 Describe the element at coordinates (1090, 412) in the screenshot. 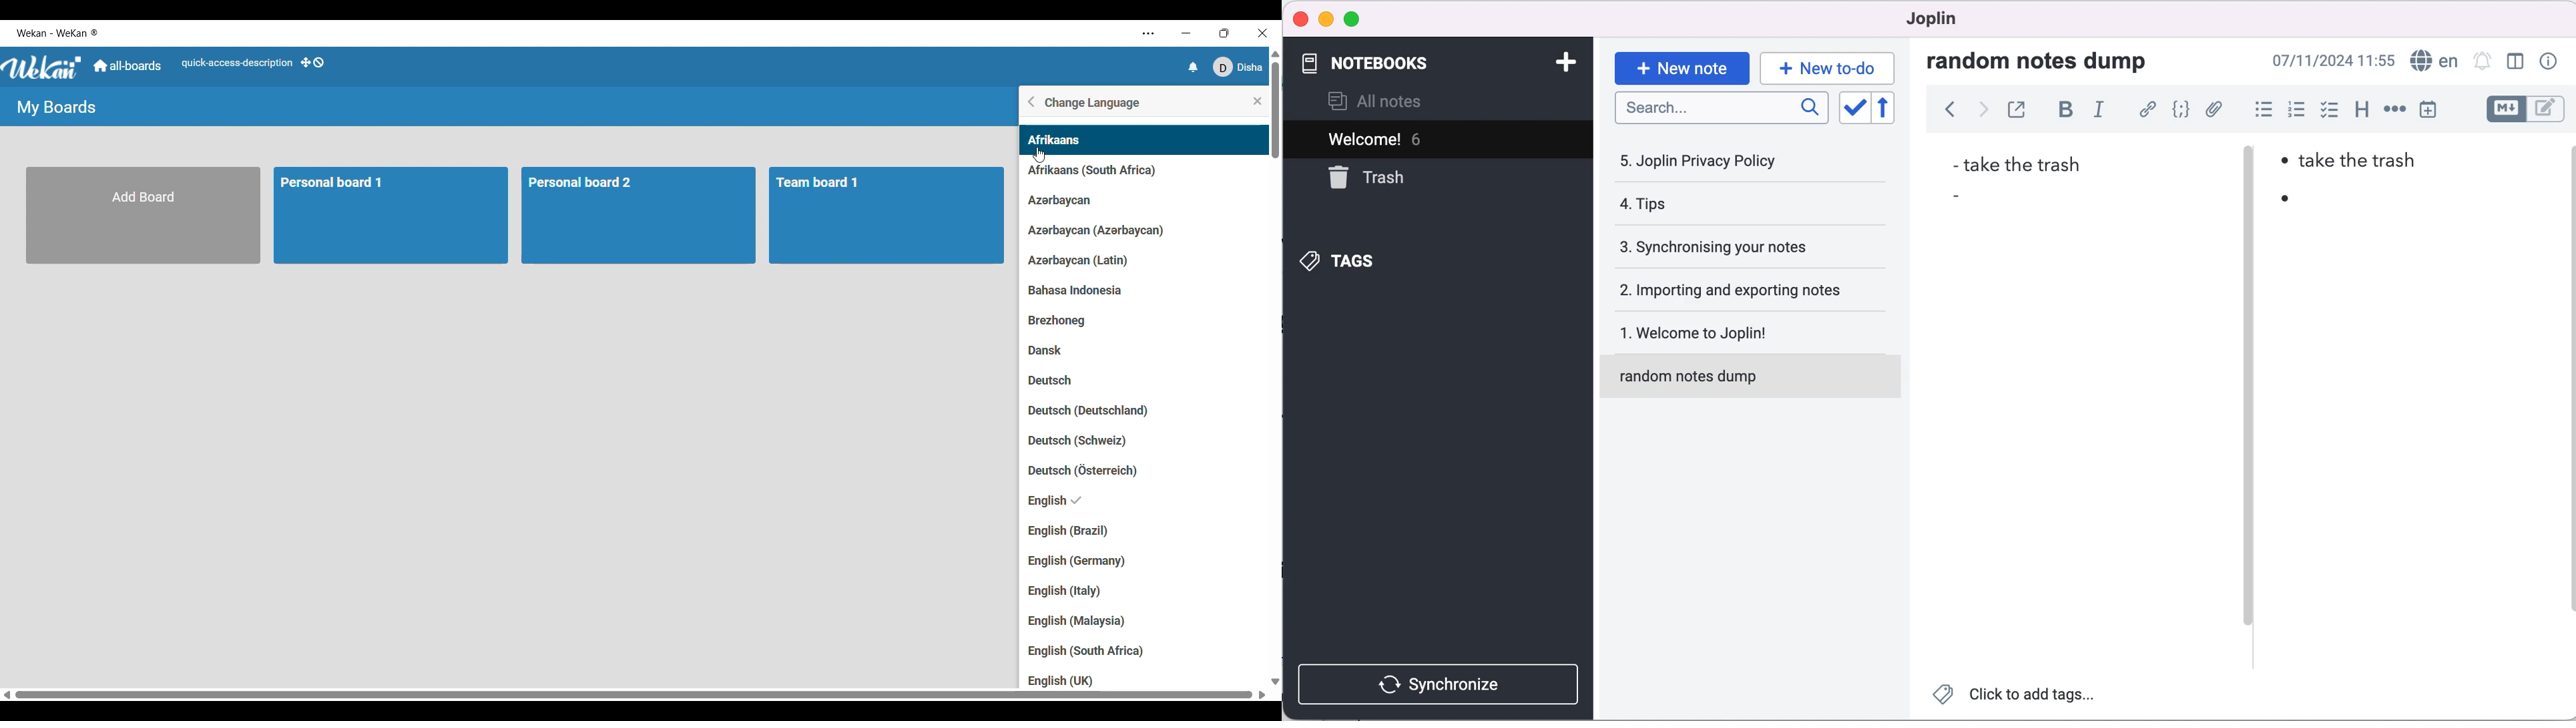

I see `Deutsch (Deutschland)` at that location.